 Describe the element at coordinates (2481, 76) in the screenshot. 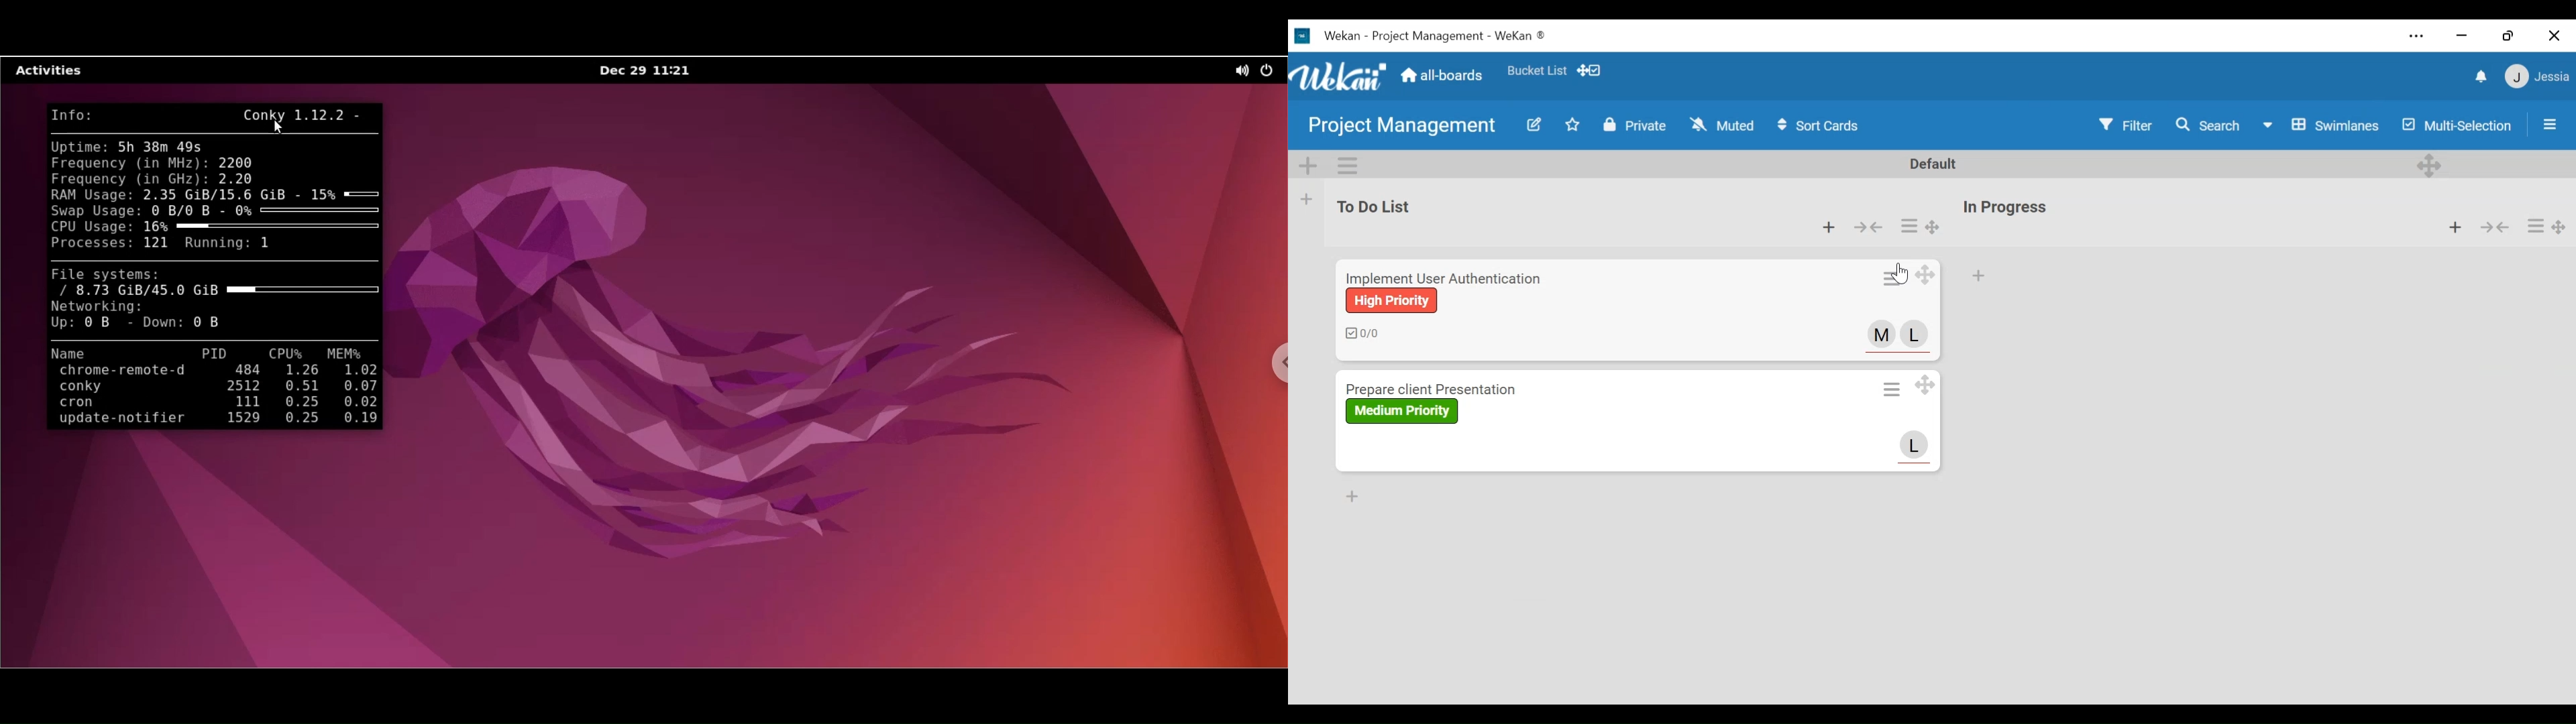

I see `notifications` at that location.